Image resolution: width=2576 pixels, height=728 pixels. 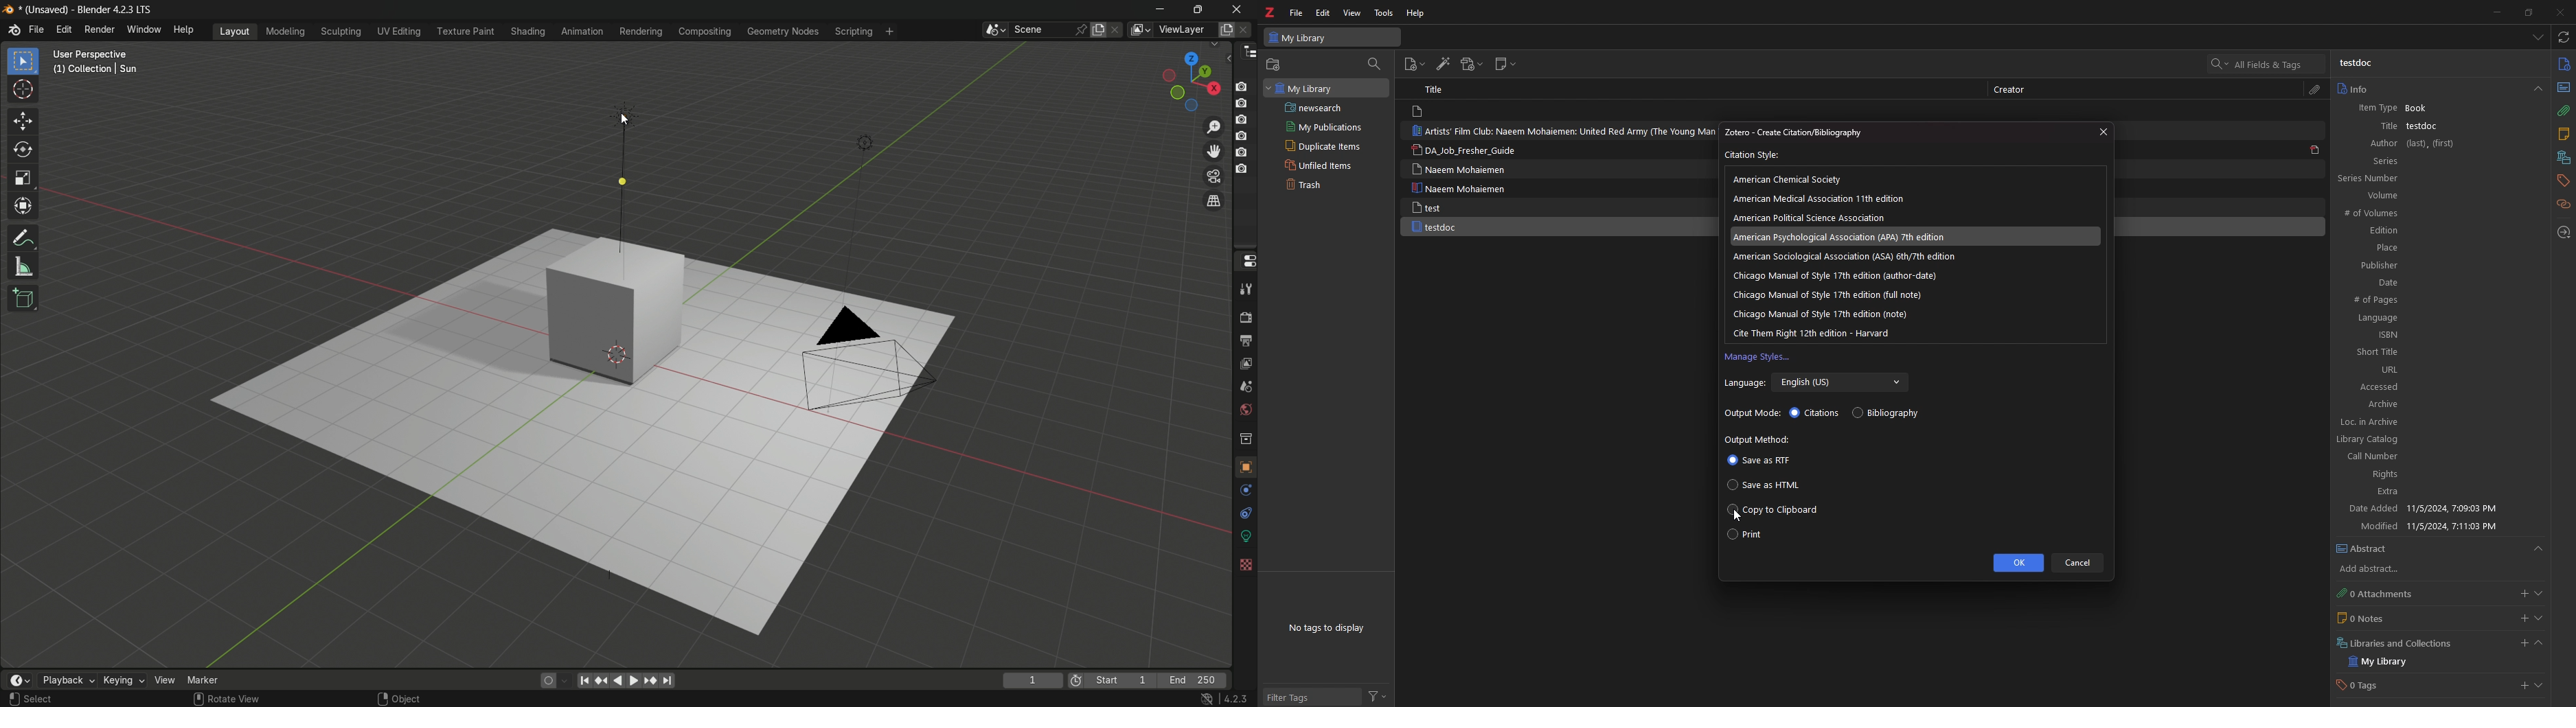 What do you see at coordinates (1821, 314) in the screenshot?
I see `chicago manual of style note` at bounding box center [1821, 314].